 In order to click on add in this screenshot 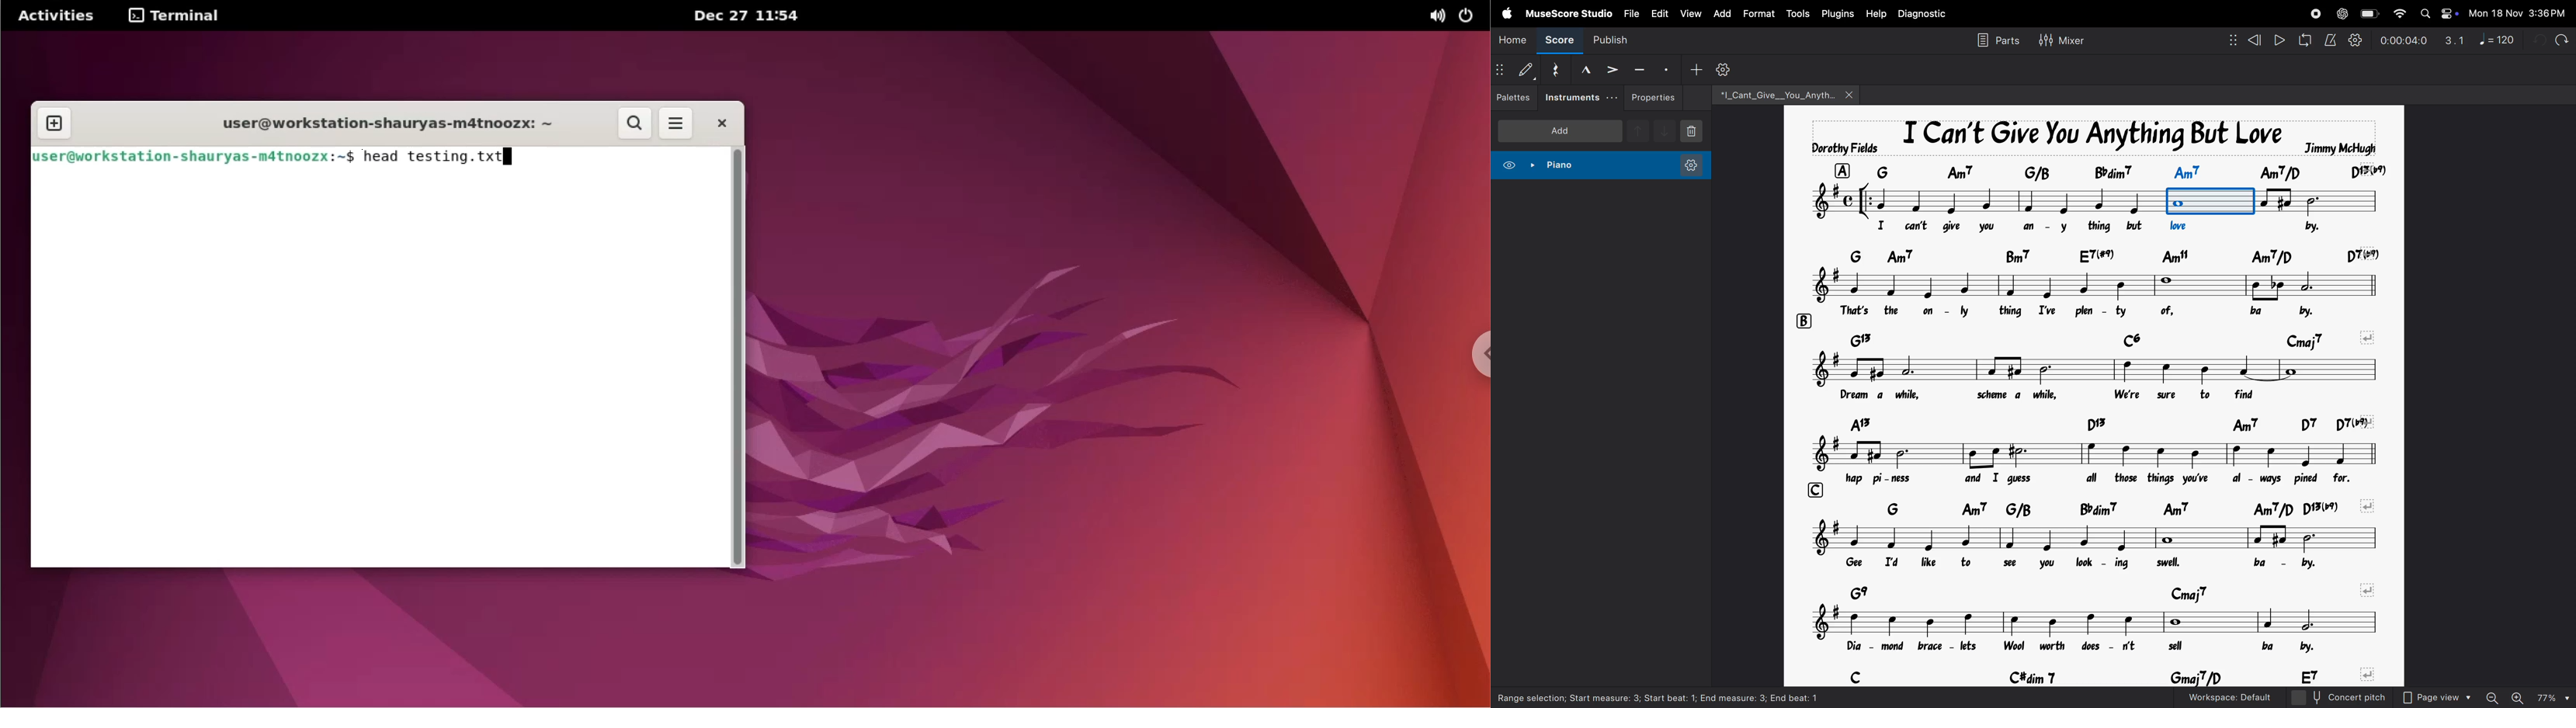, I will do `click(1722, 14)`.